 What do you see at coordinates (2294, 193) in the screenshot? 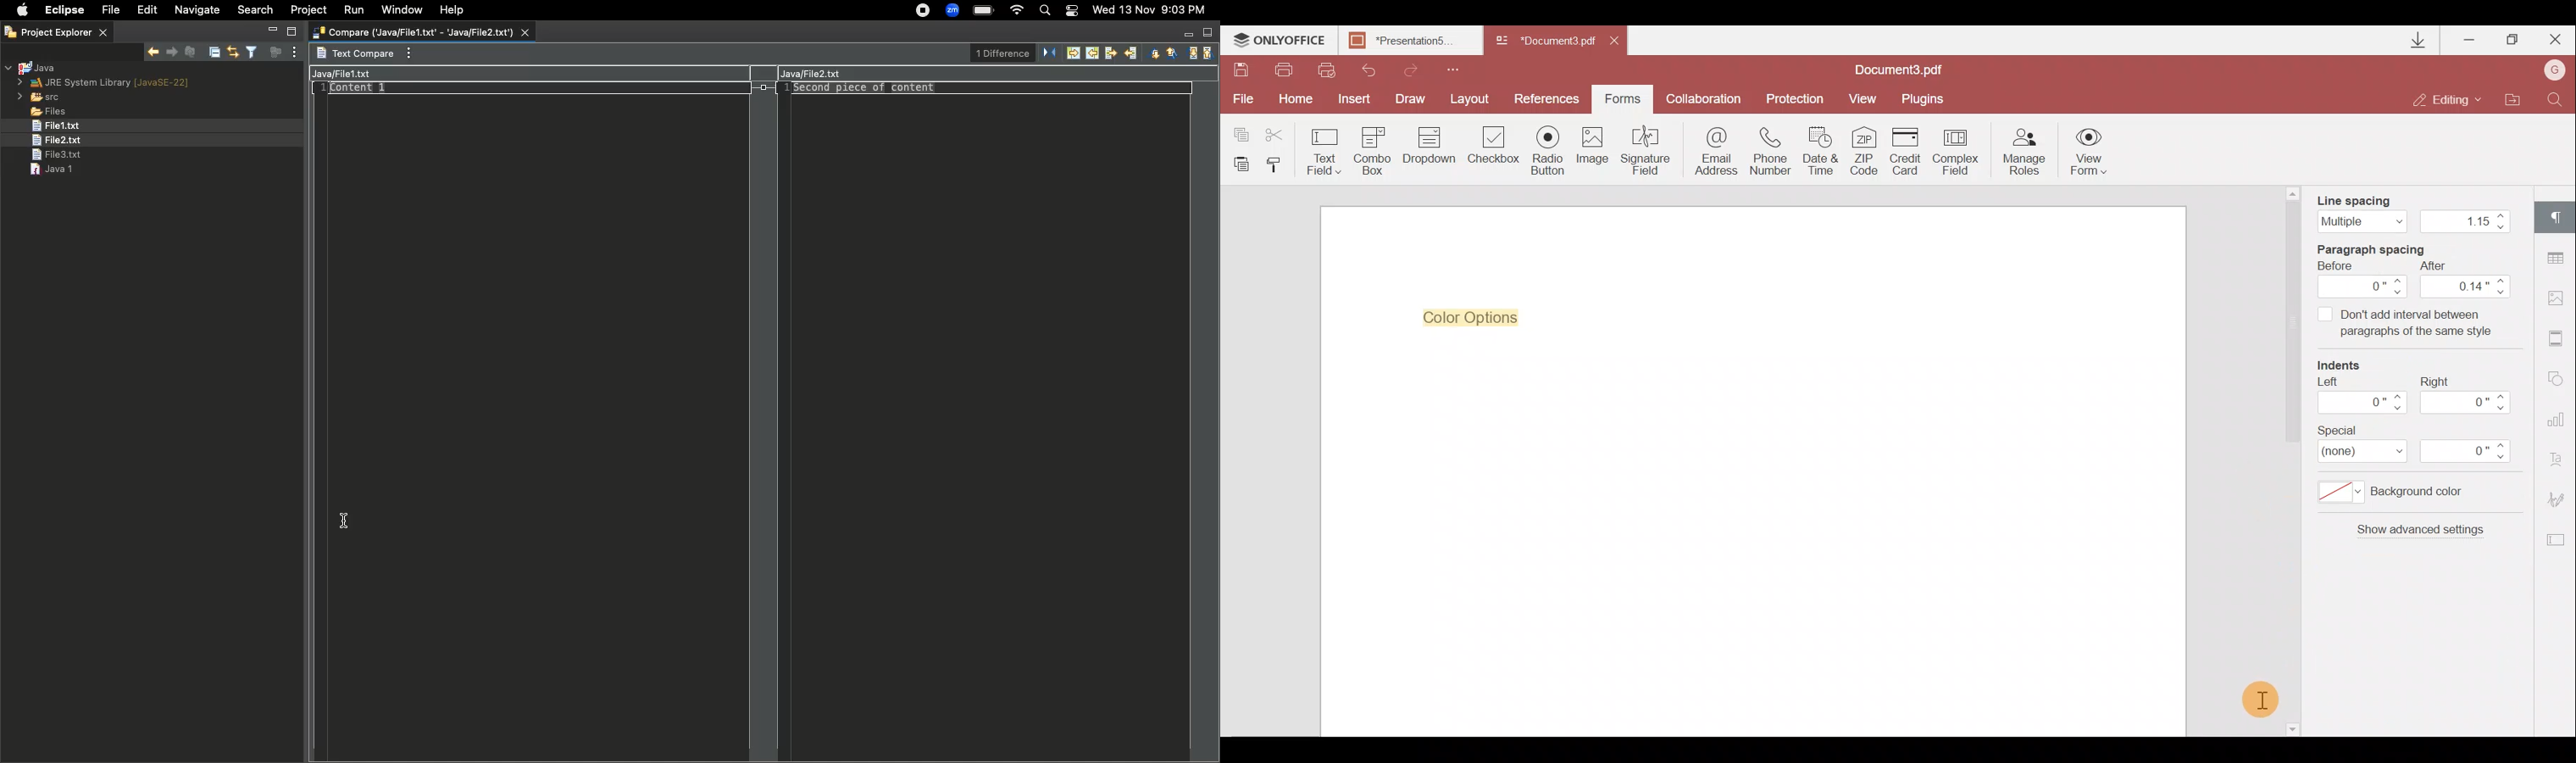
I see `Scroll up` at bounding box center [2294, 193].